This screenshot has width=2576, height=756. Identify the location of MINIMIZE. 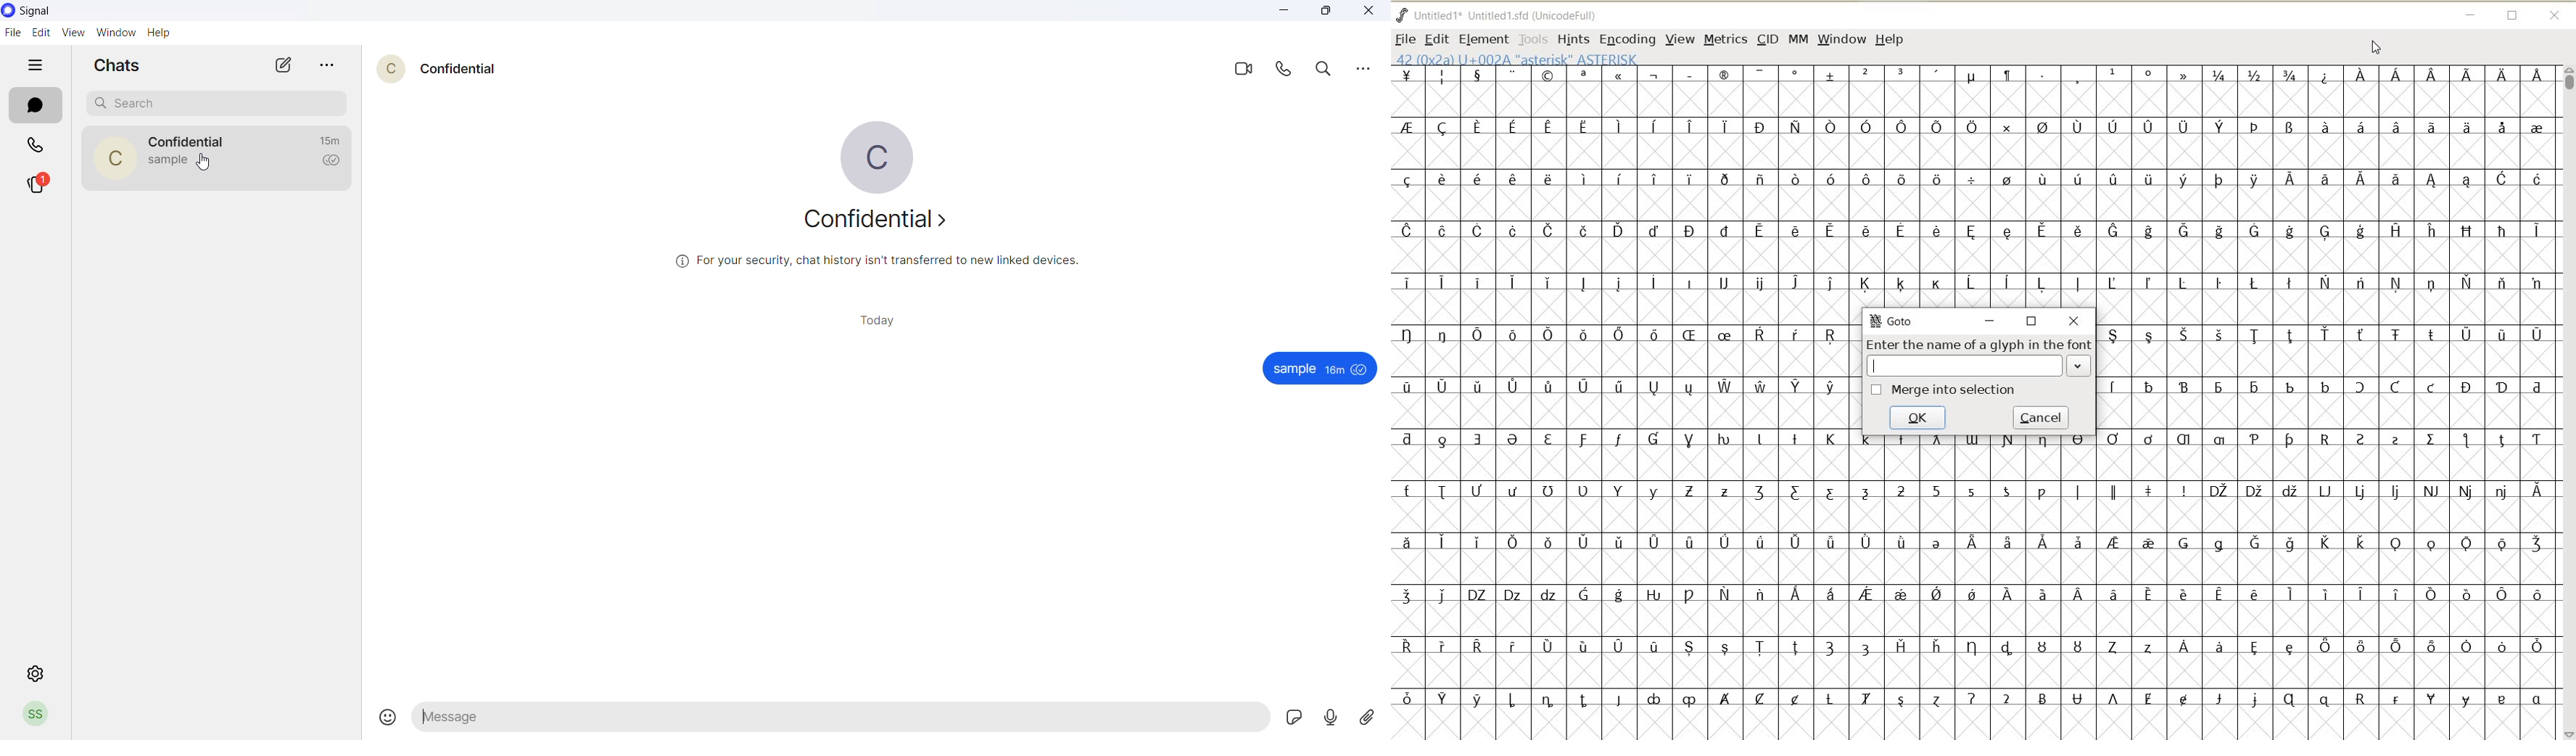
(2471, 15).